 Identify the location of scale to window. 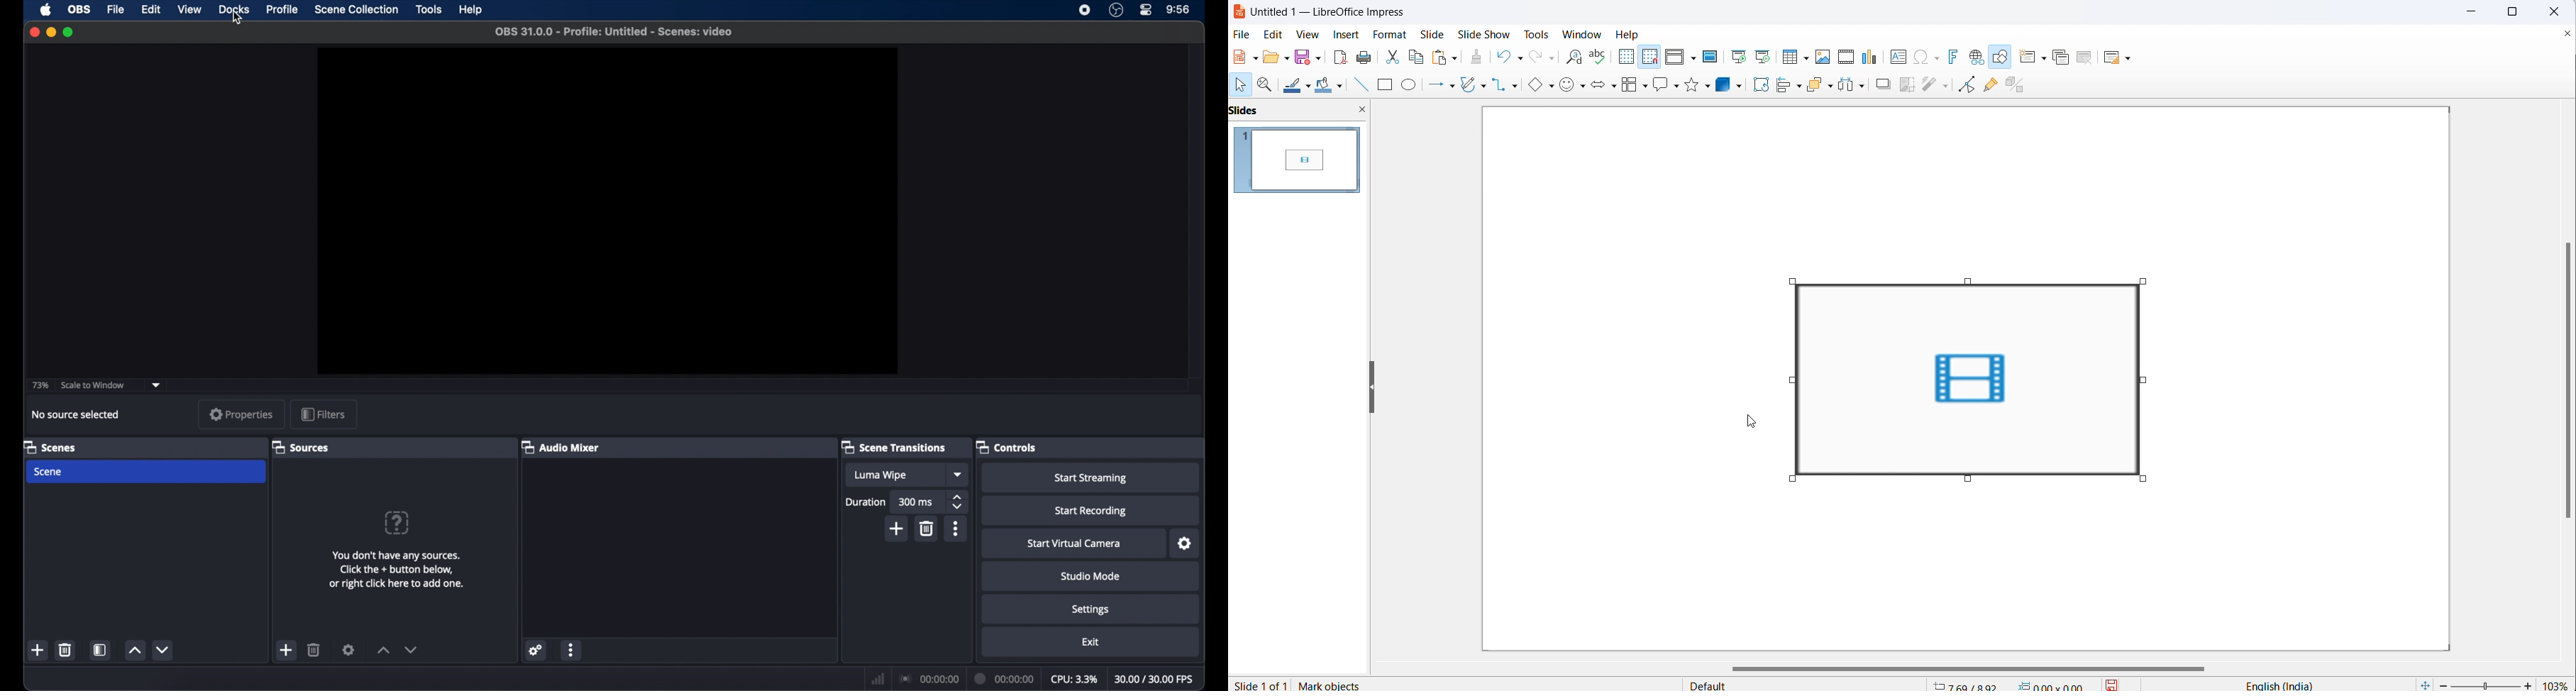
(93, 385).